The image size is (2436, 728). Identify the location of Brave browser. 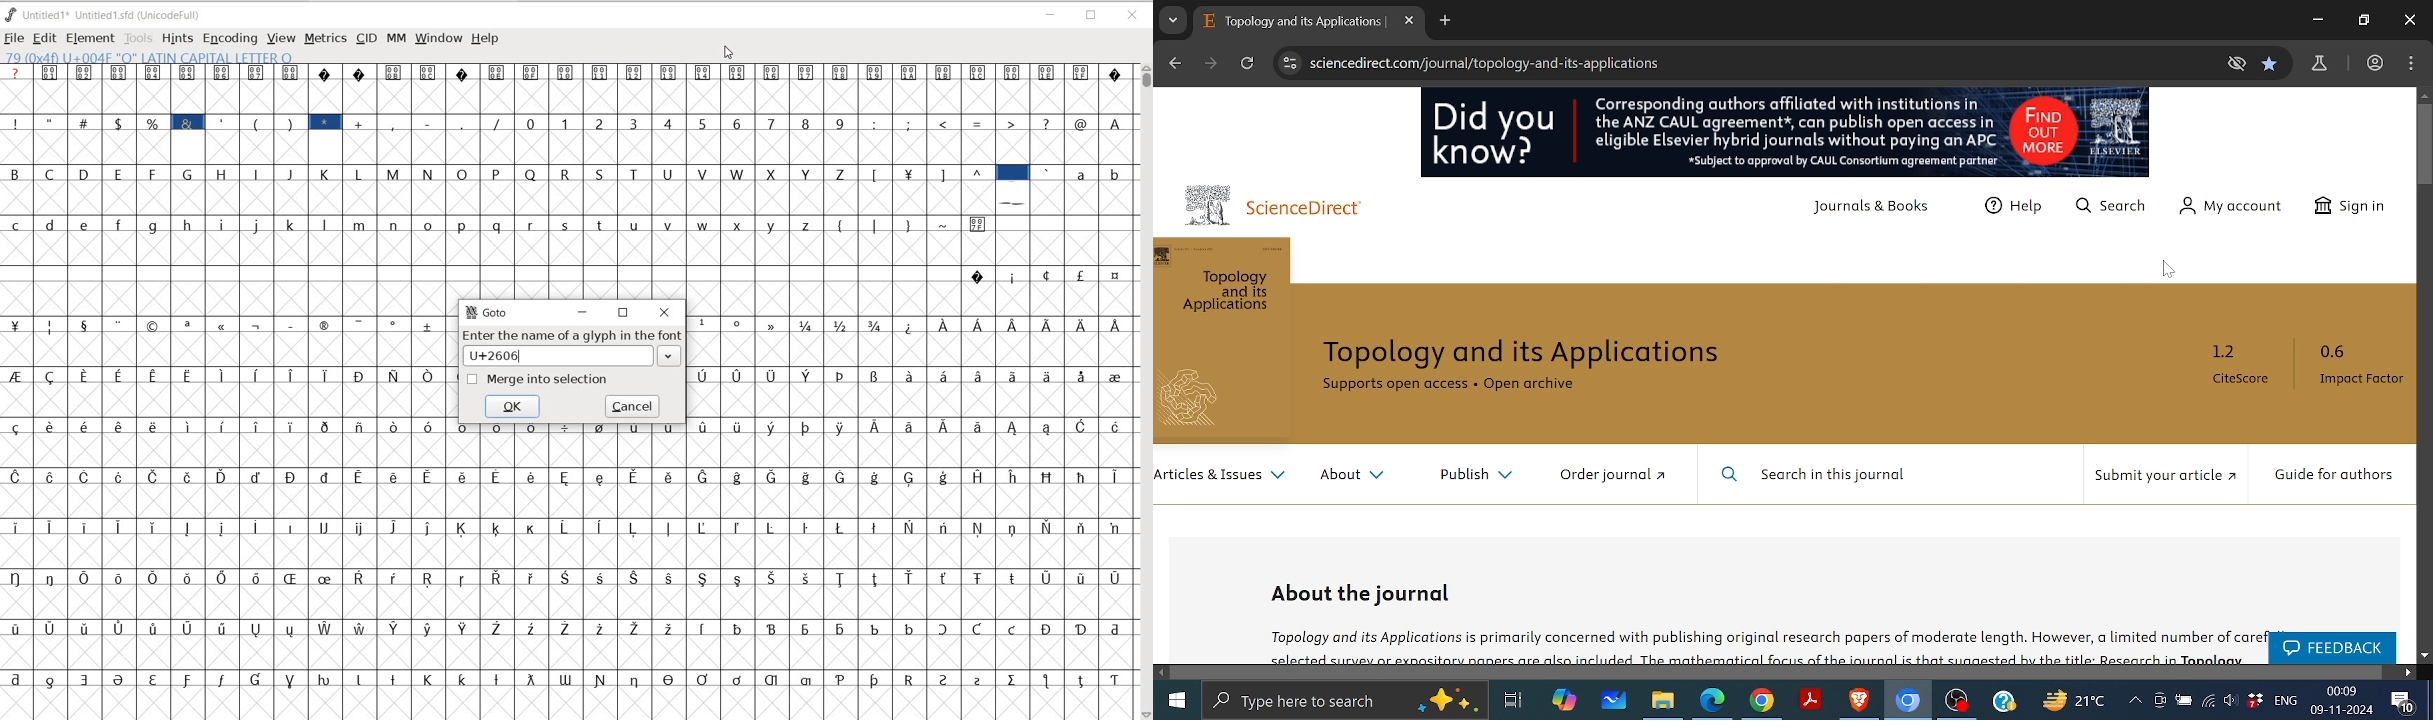
(1860, 701).